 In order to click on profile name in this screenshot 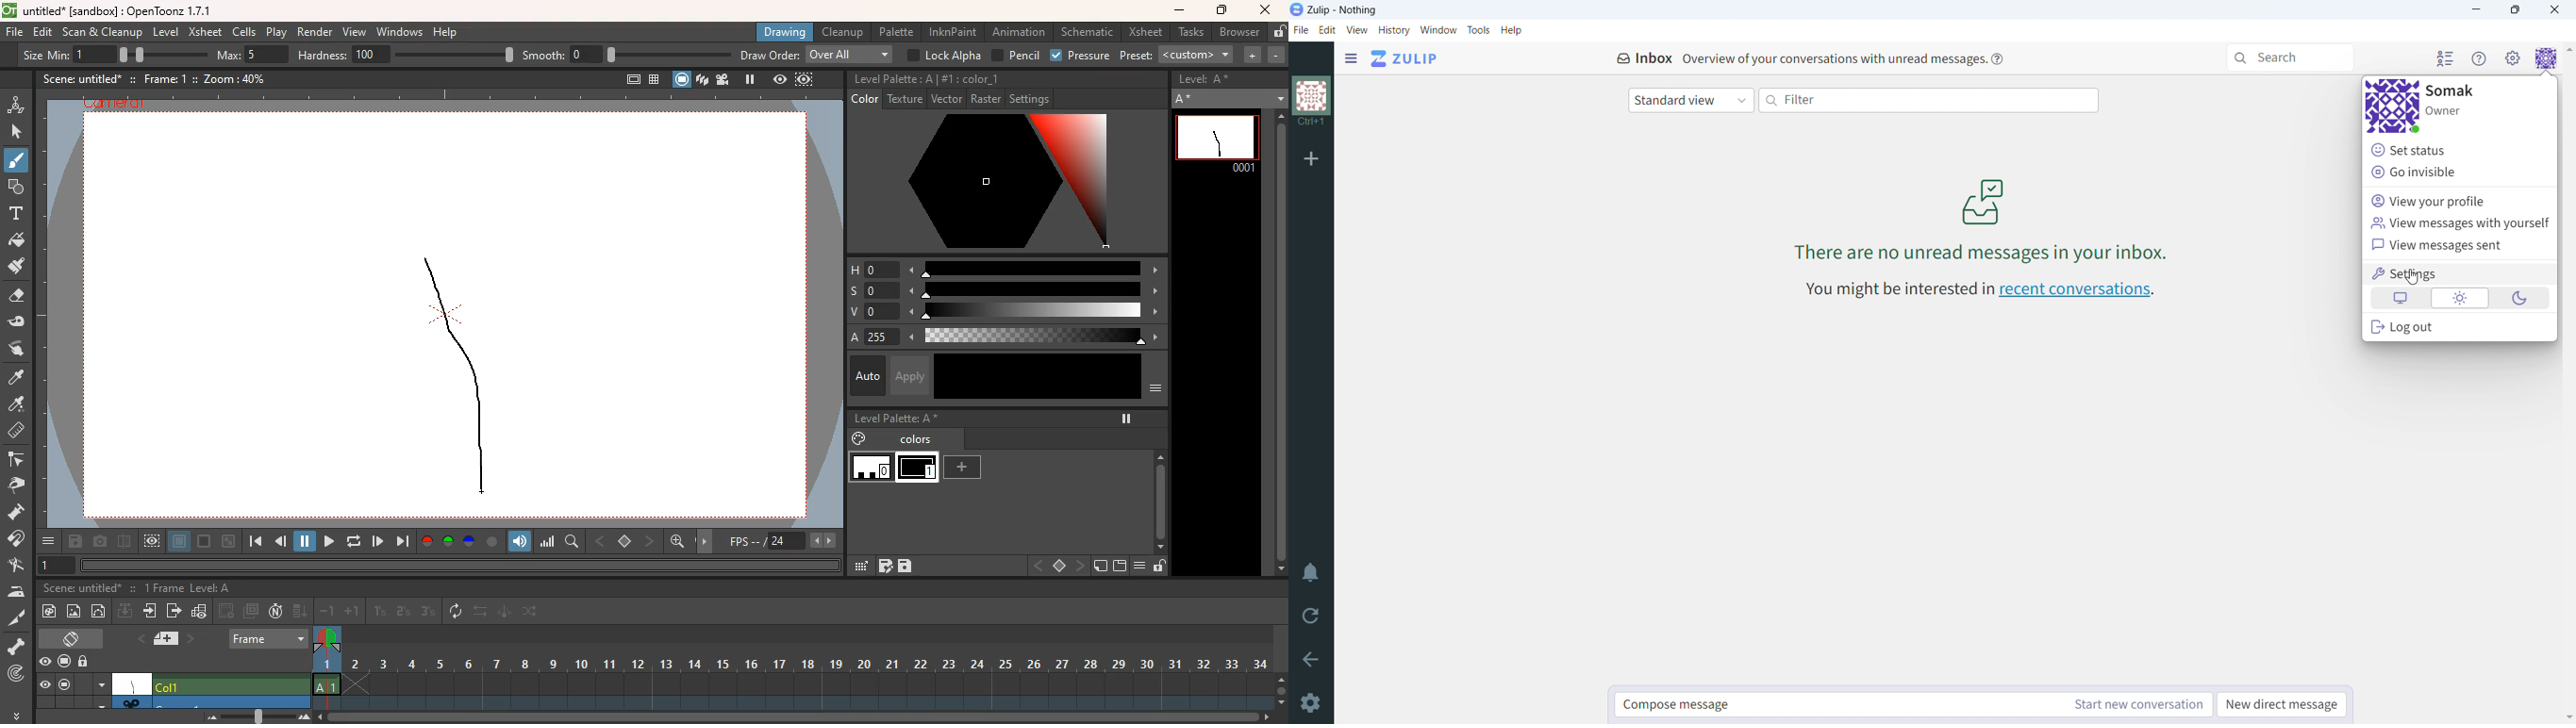, I will do `click(2452, 90)`.